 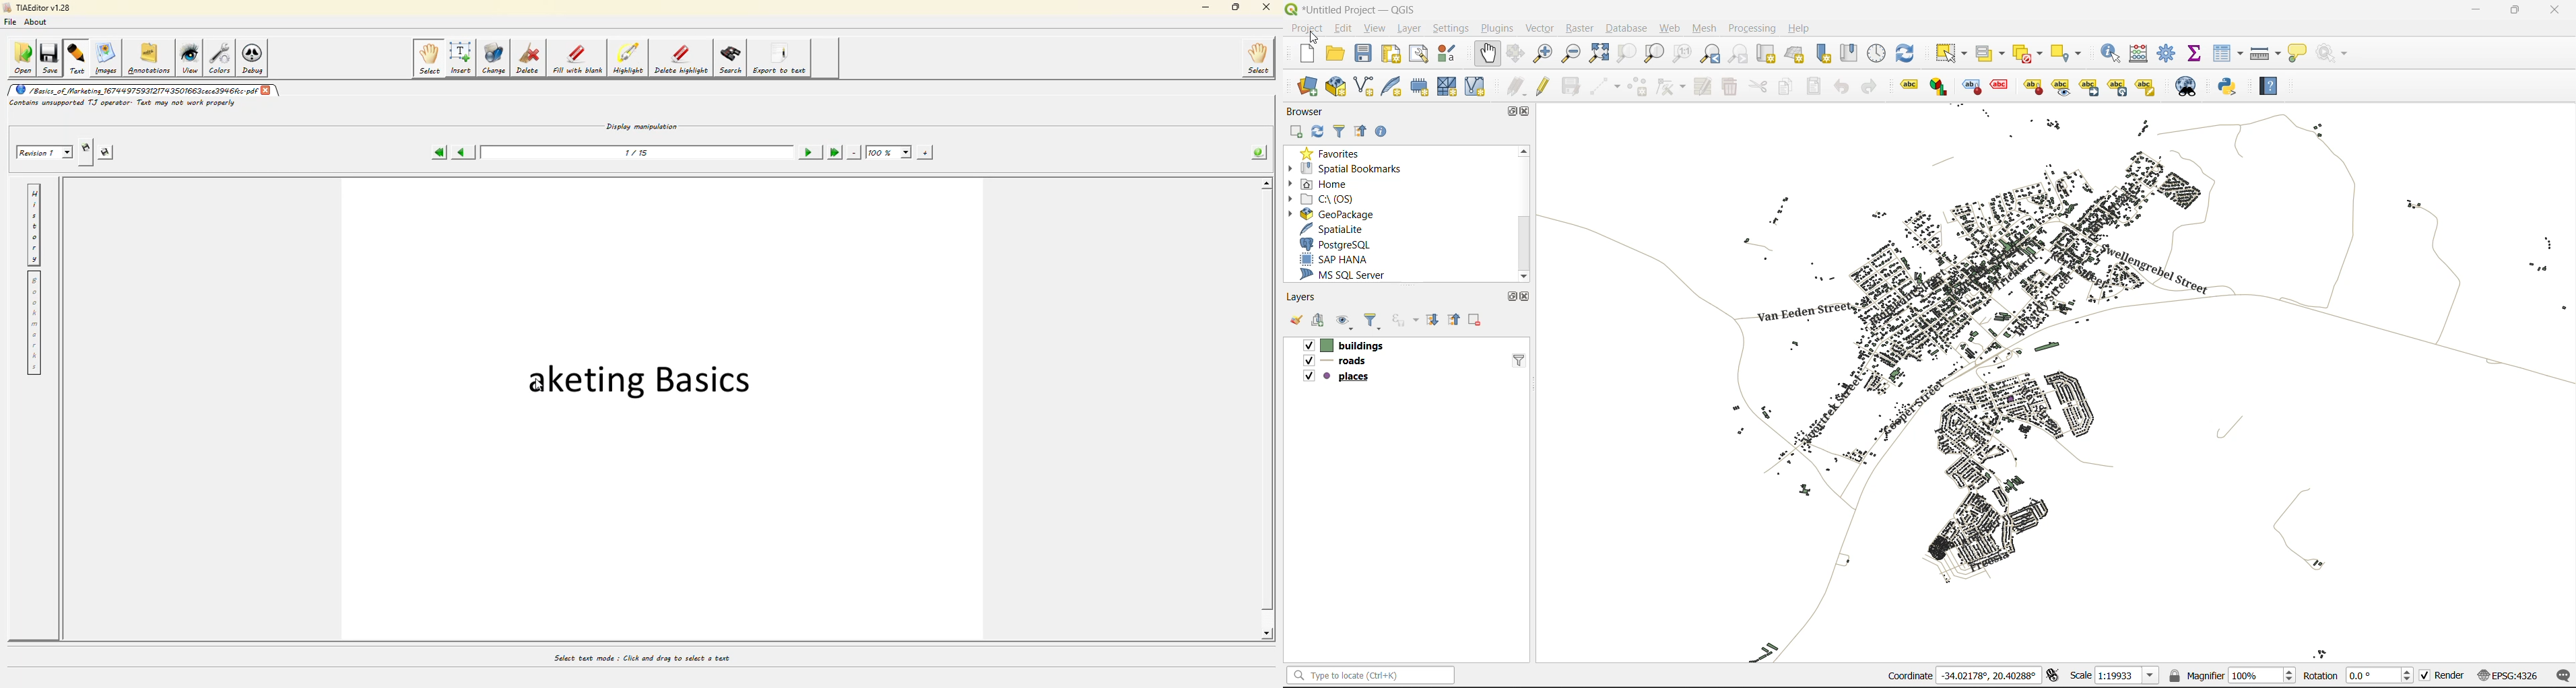 I want to click on new mesh, so click(x=1449, y=88).